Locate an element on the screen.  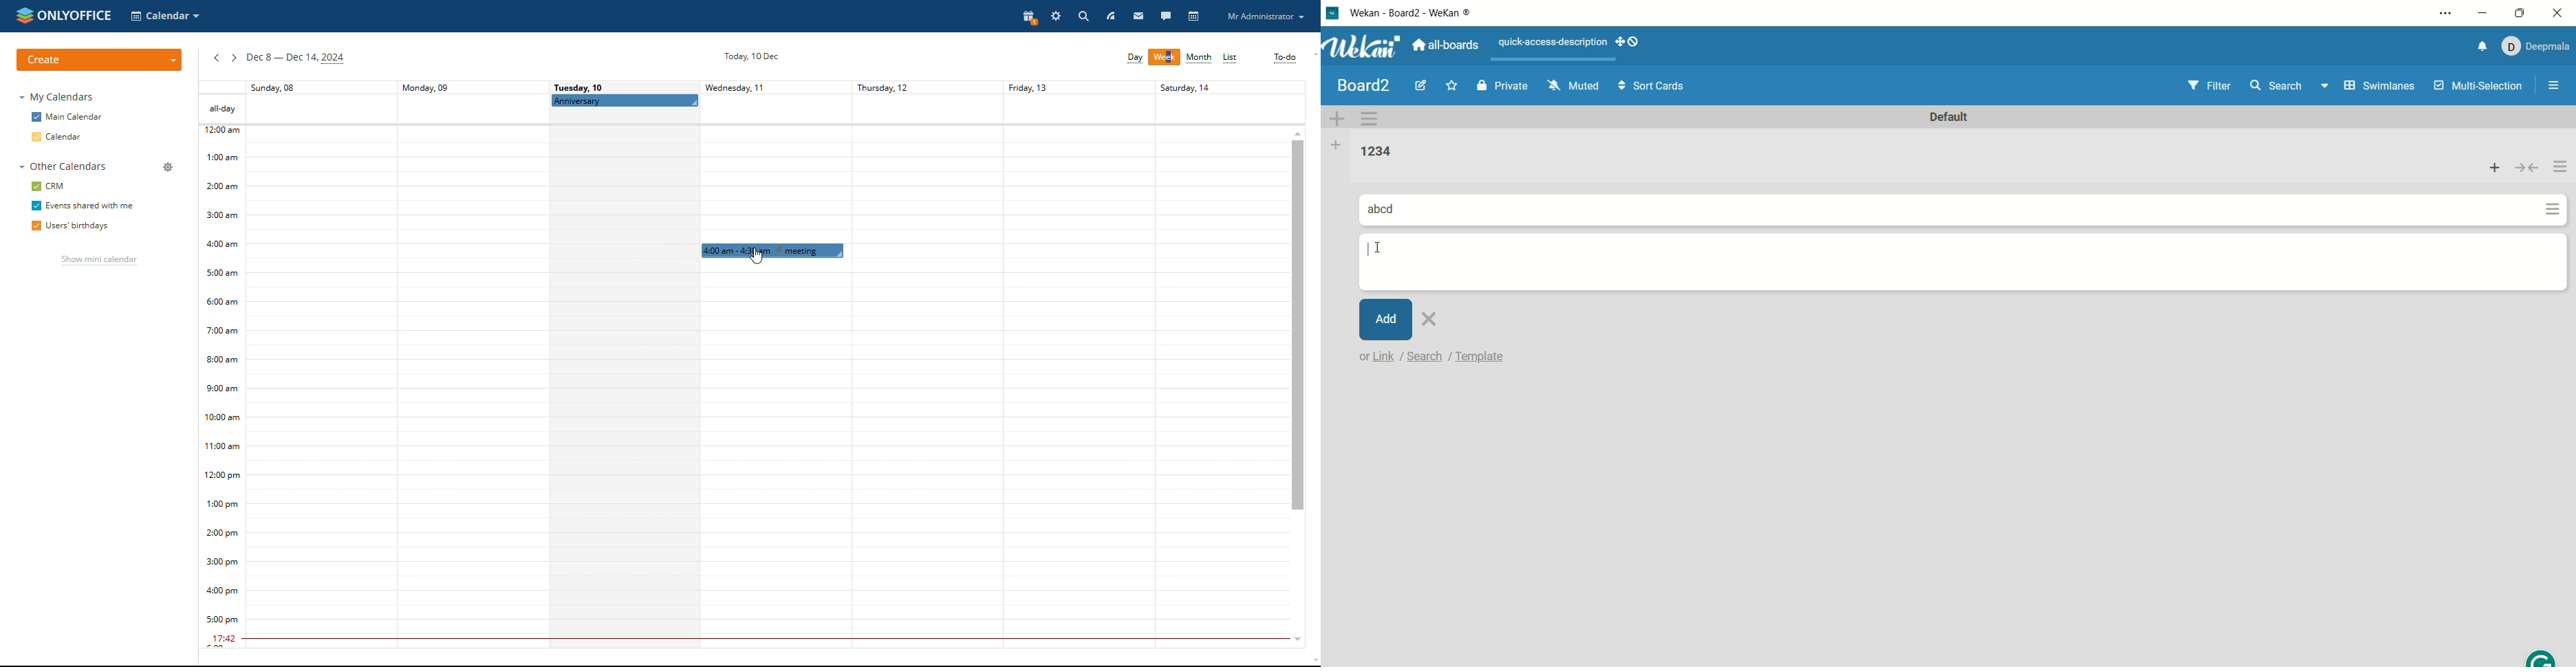
edit is located at coordinates (1419, 87).